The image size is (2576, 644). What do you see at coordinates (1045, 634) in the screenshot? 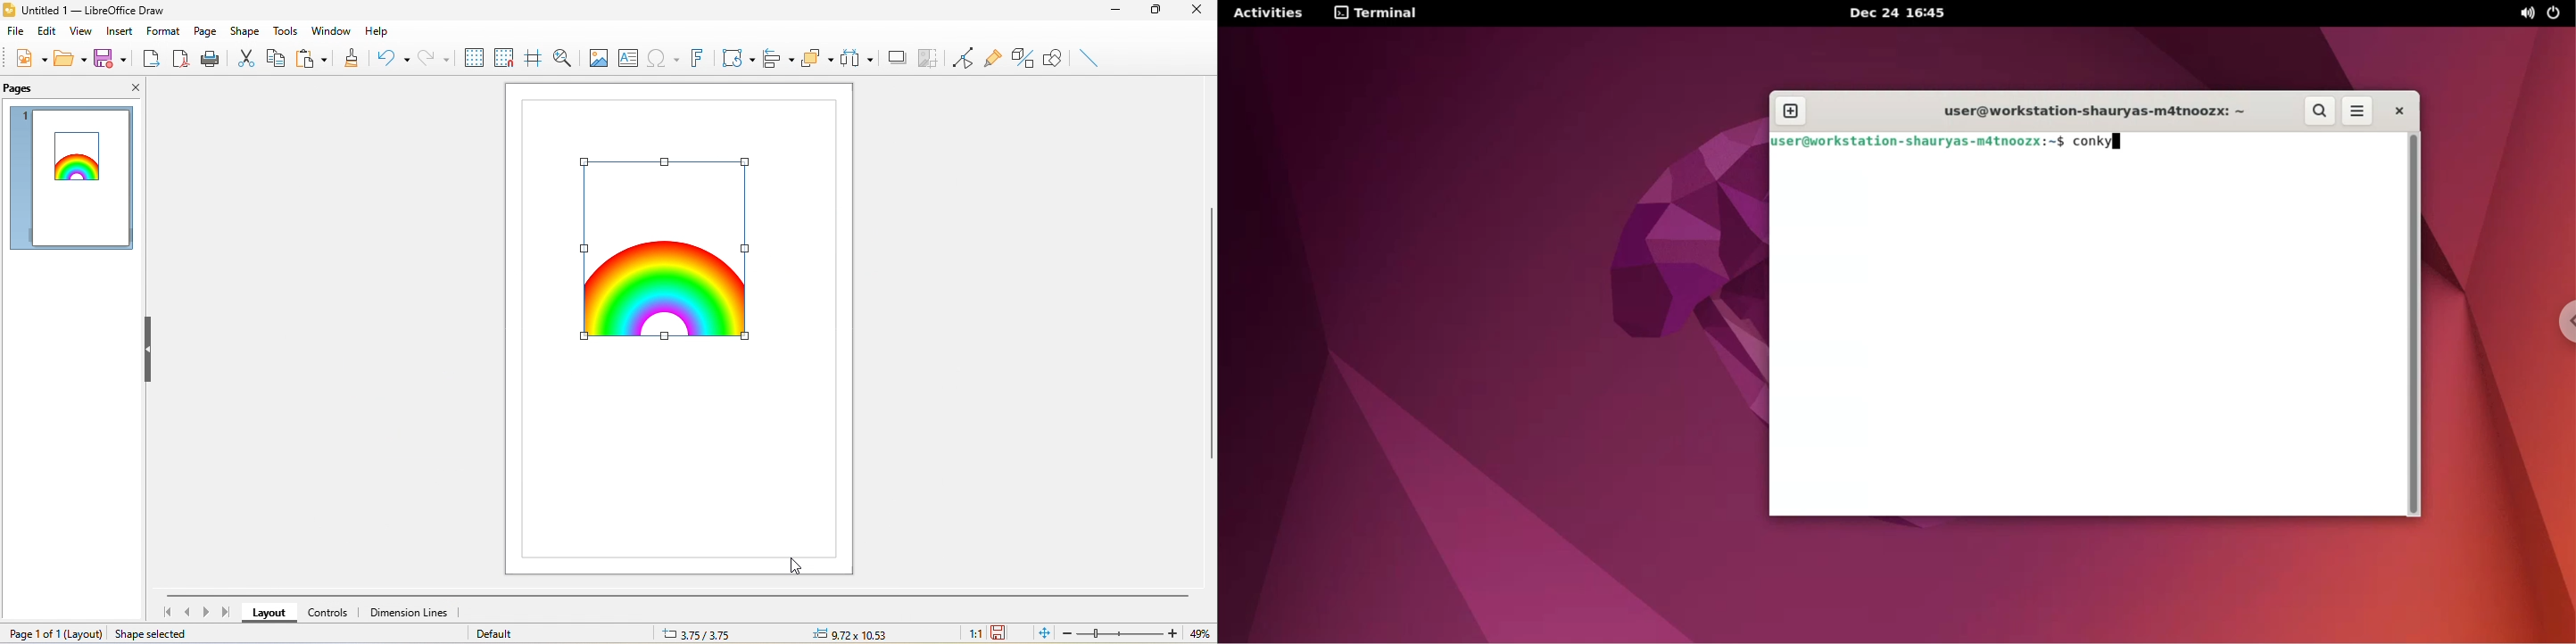
I see `fit to the current window` at bounding box center [1045, 634].